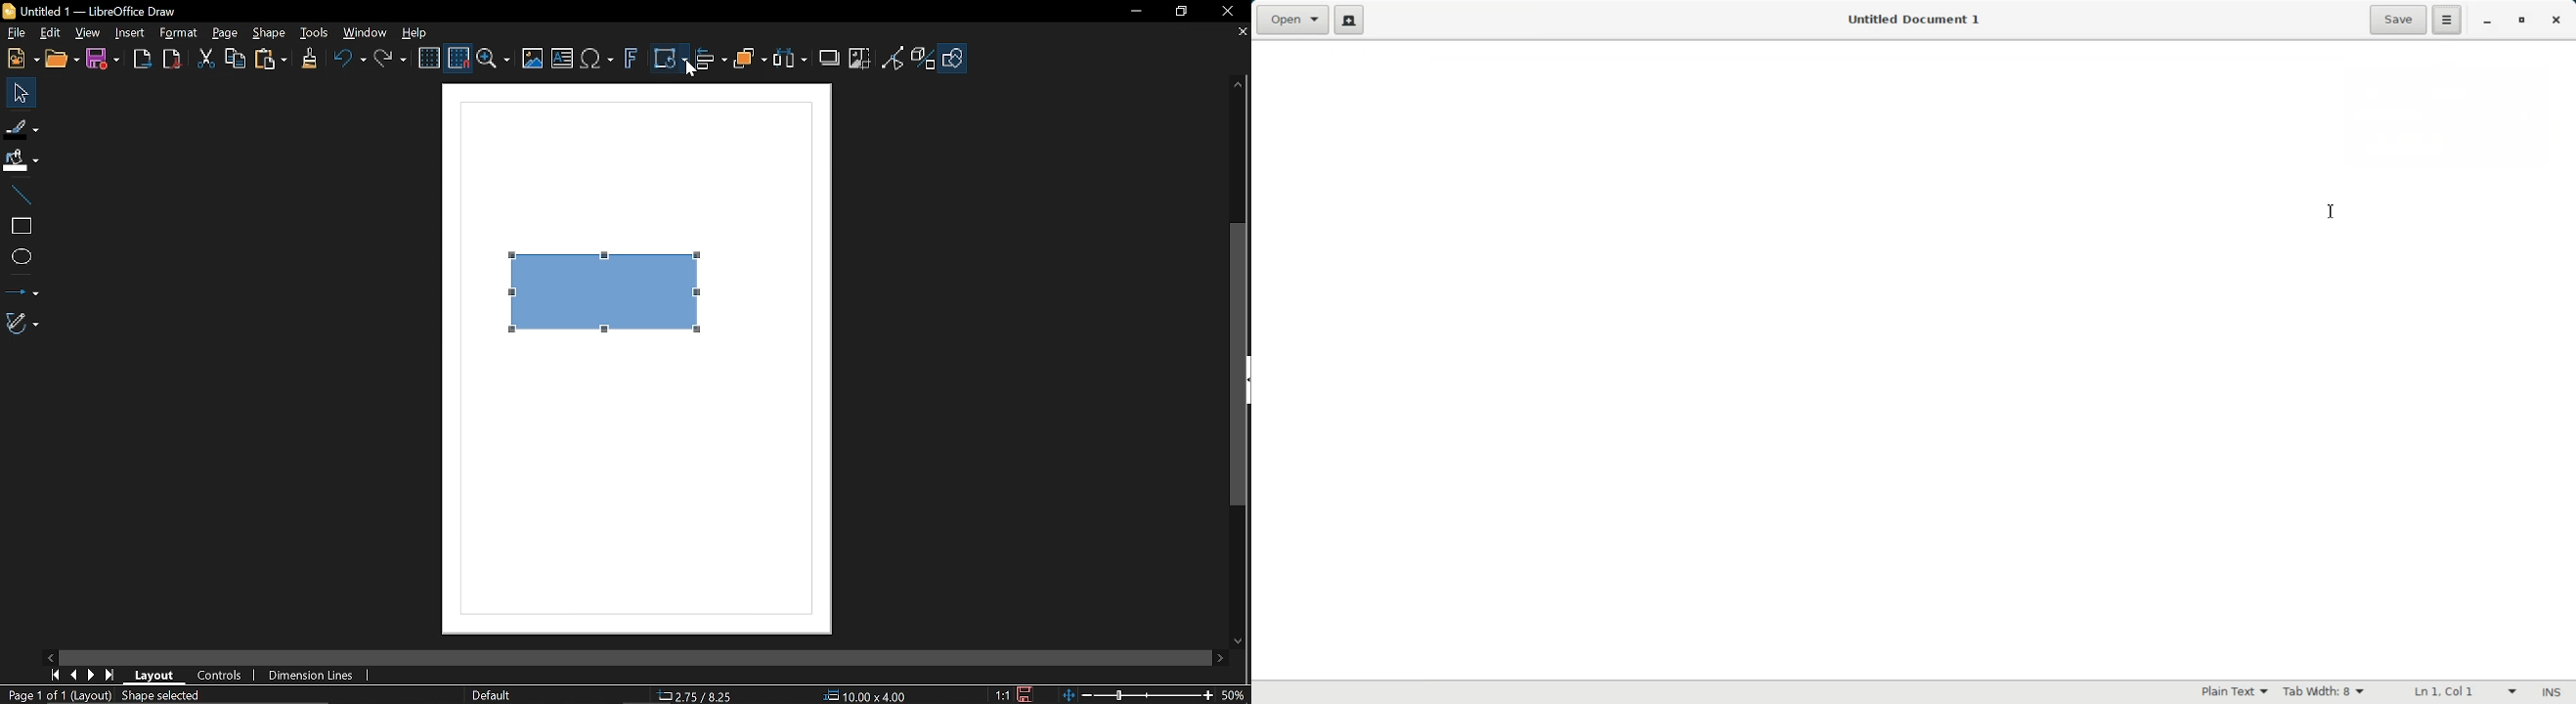 The height and width of the screenshot is (728, 2576). Describe the element at coordinates (1140, 696) in the screenshot. I see `Change zoom` at that location.